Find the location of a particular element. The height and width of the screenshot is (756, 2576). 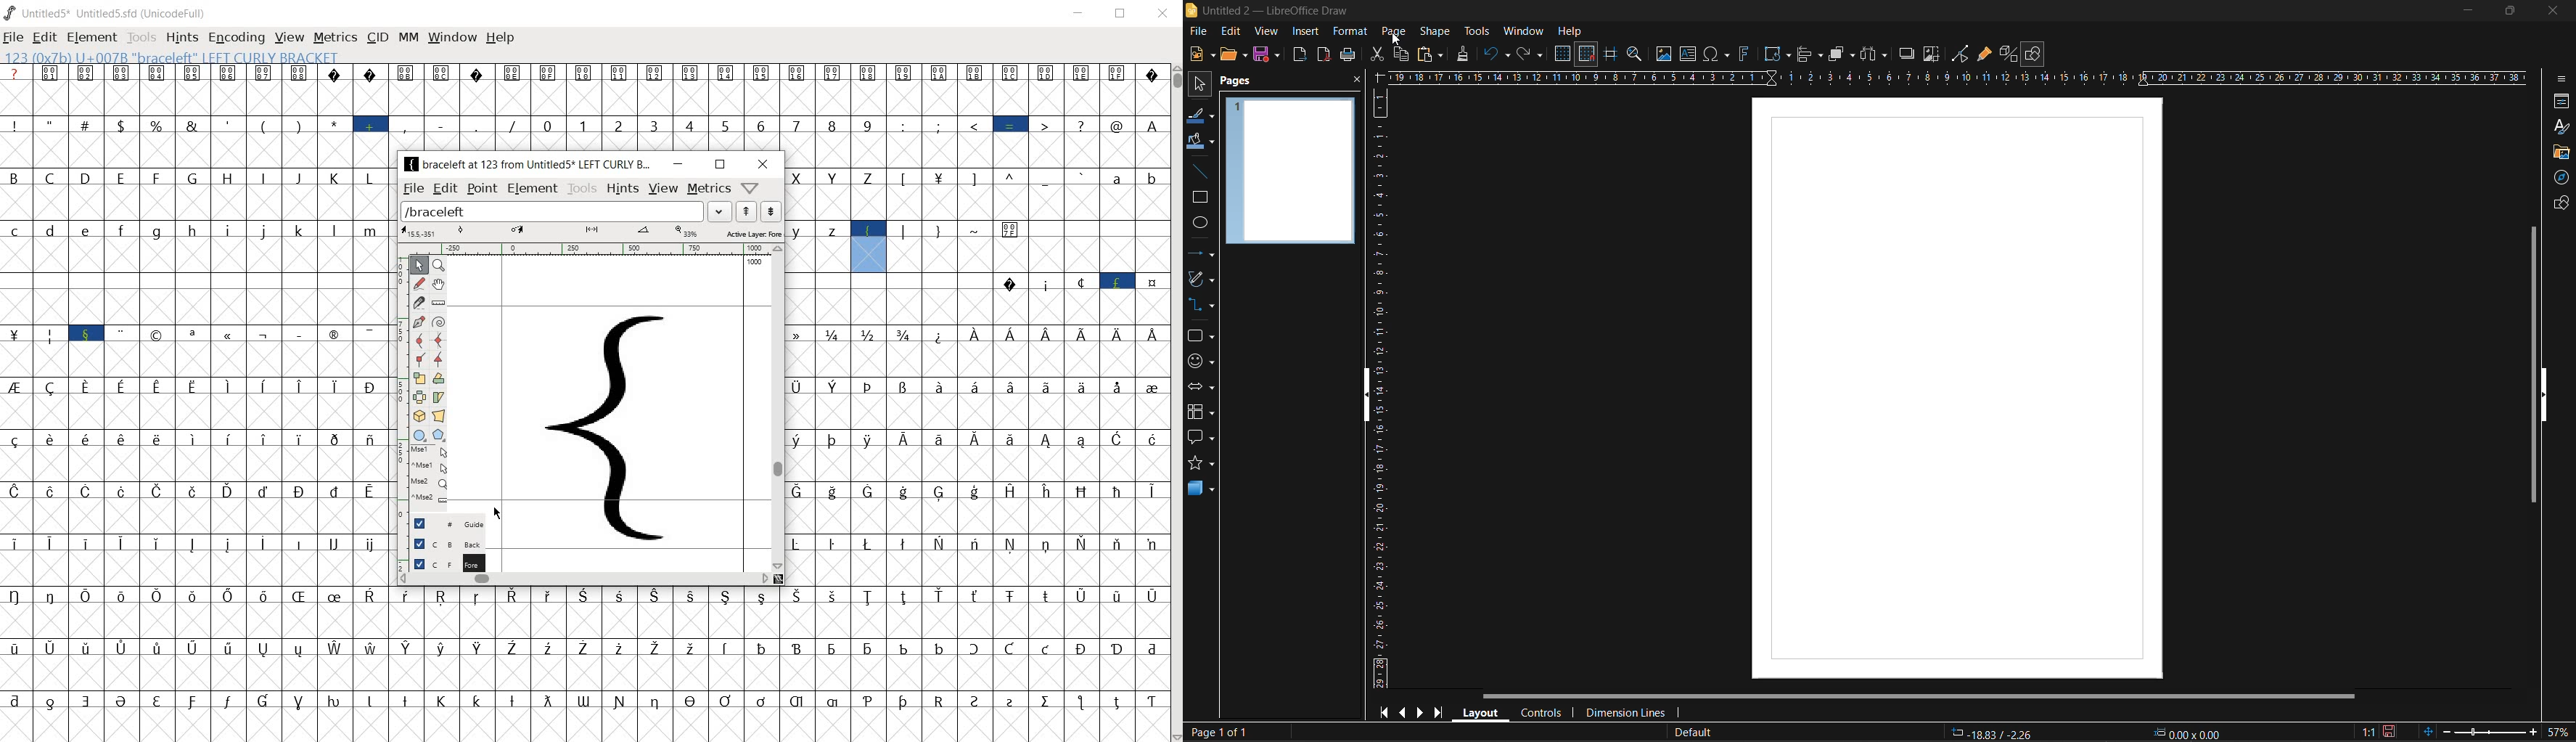

properties is located at coordinates (2560, 100).